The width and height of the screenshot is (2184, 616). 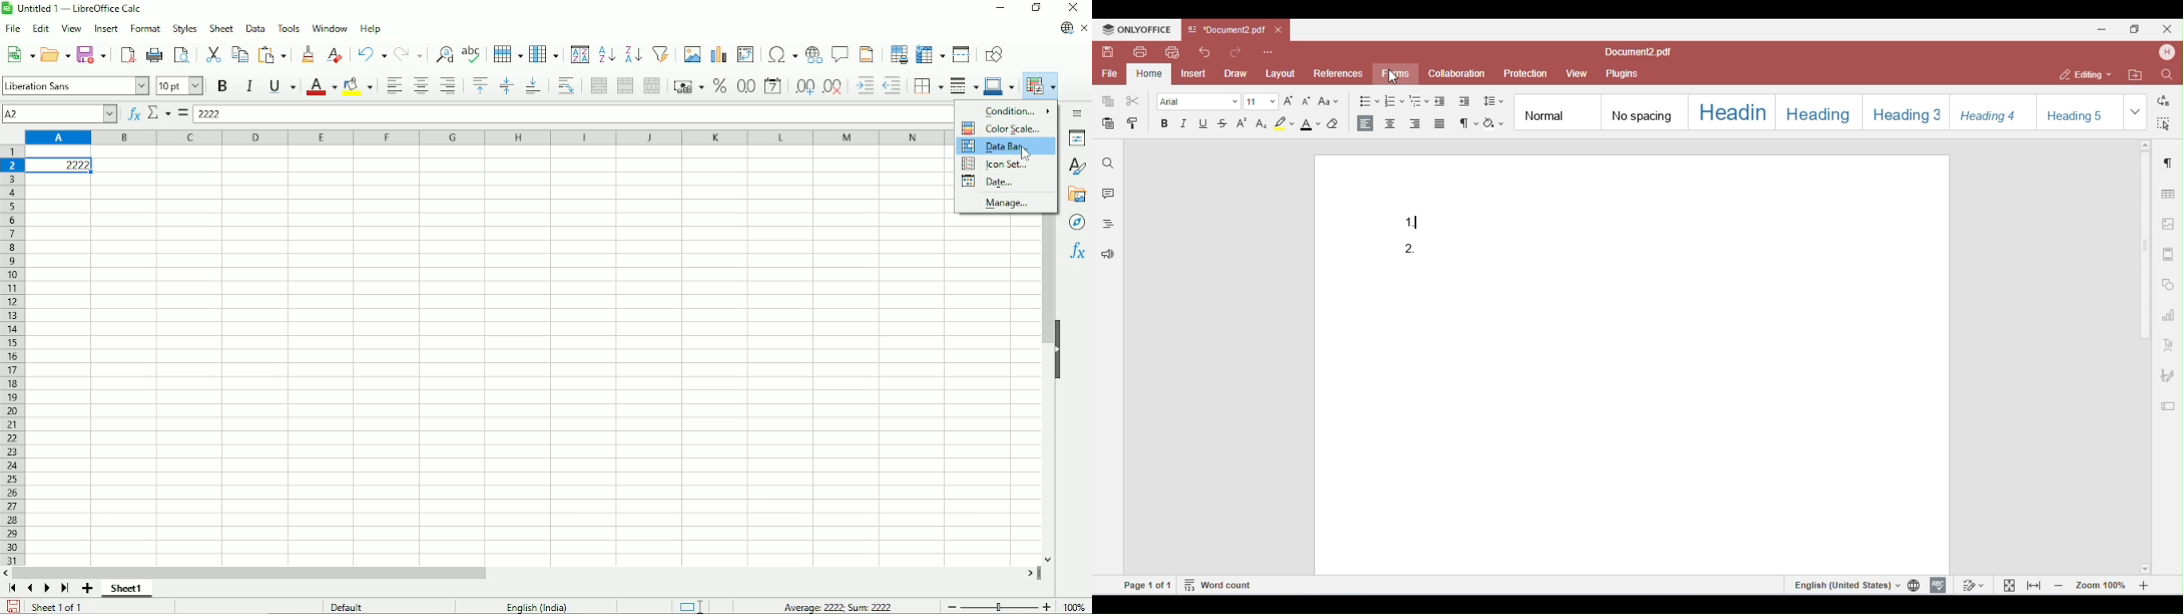 I want to click on Update available, so click(x=1065, y=29).